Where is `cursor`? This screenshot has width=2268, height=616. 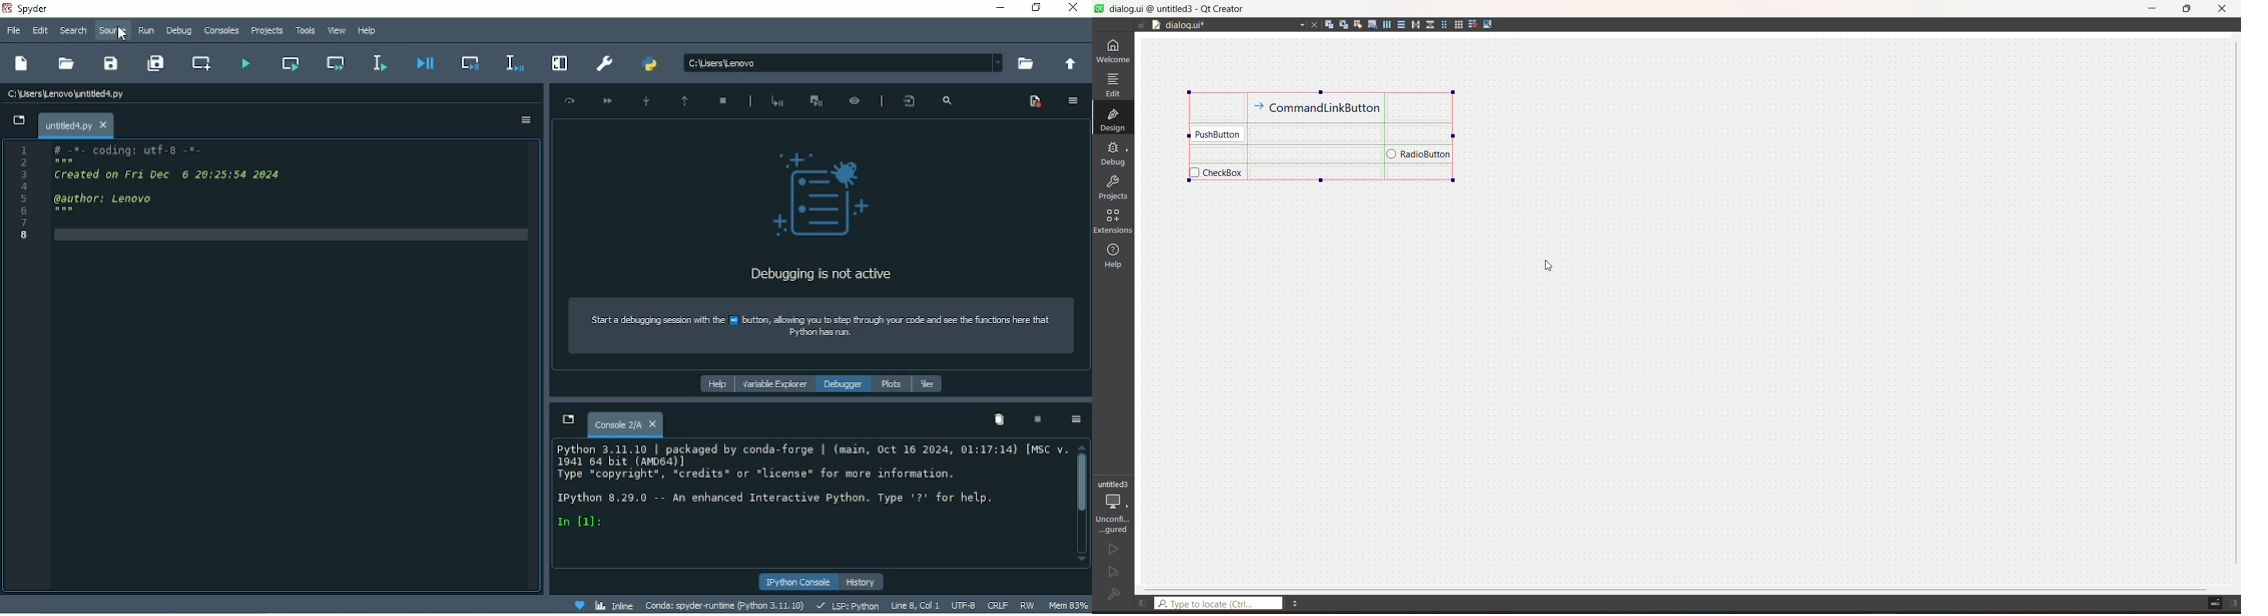 cursor is located at coordinates (120, 35).